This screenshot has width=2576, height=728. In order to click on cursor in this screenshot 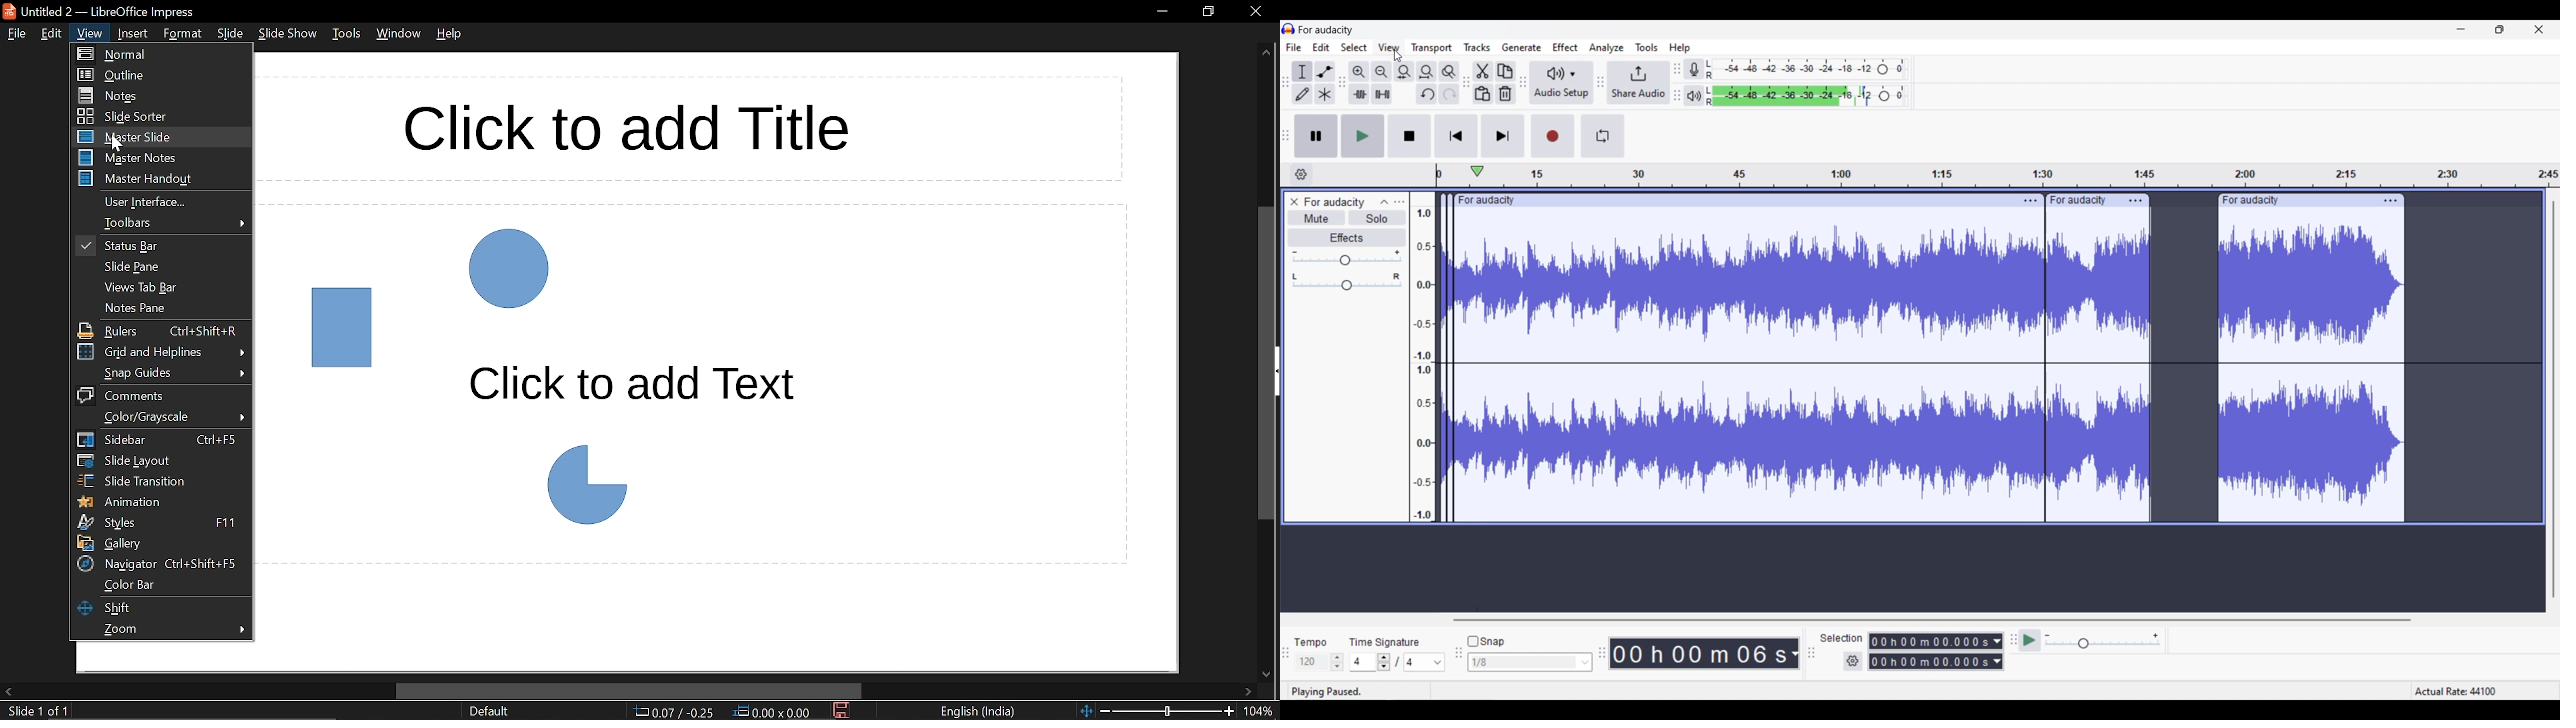, I will do `click(1398, 57)`.